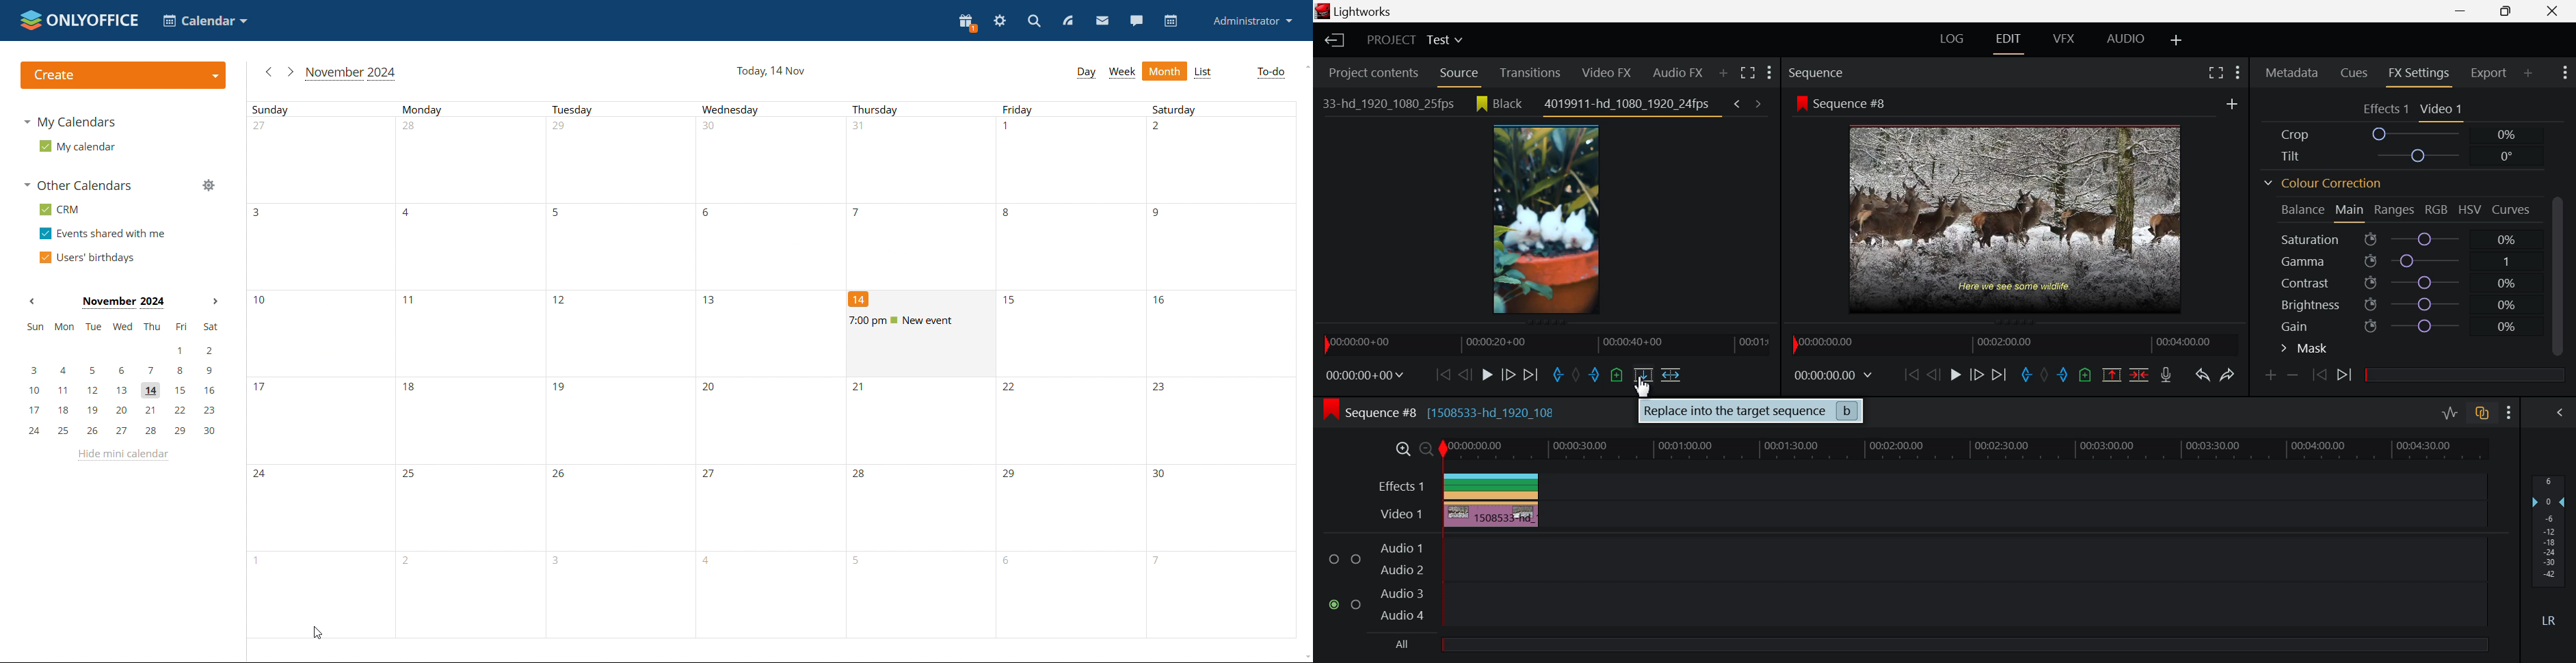 This screenshot has width=2576, height=672. Describe the element at coordinates (2384, 109) in the screenshot. I see `Effects Settings` at that location.